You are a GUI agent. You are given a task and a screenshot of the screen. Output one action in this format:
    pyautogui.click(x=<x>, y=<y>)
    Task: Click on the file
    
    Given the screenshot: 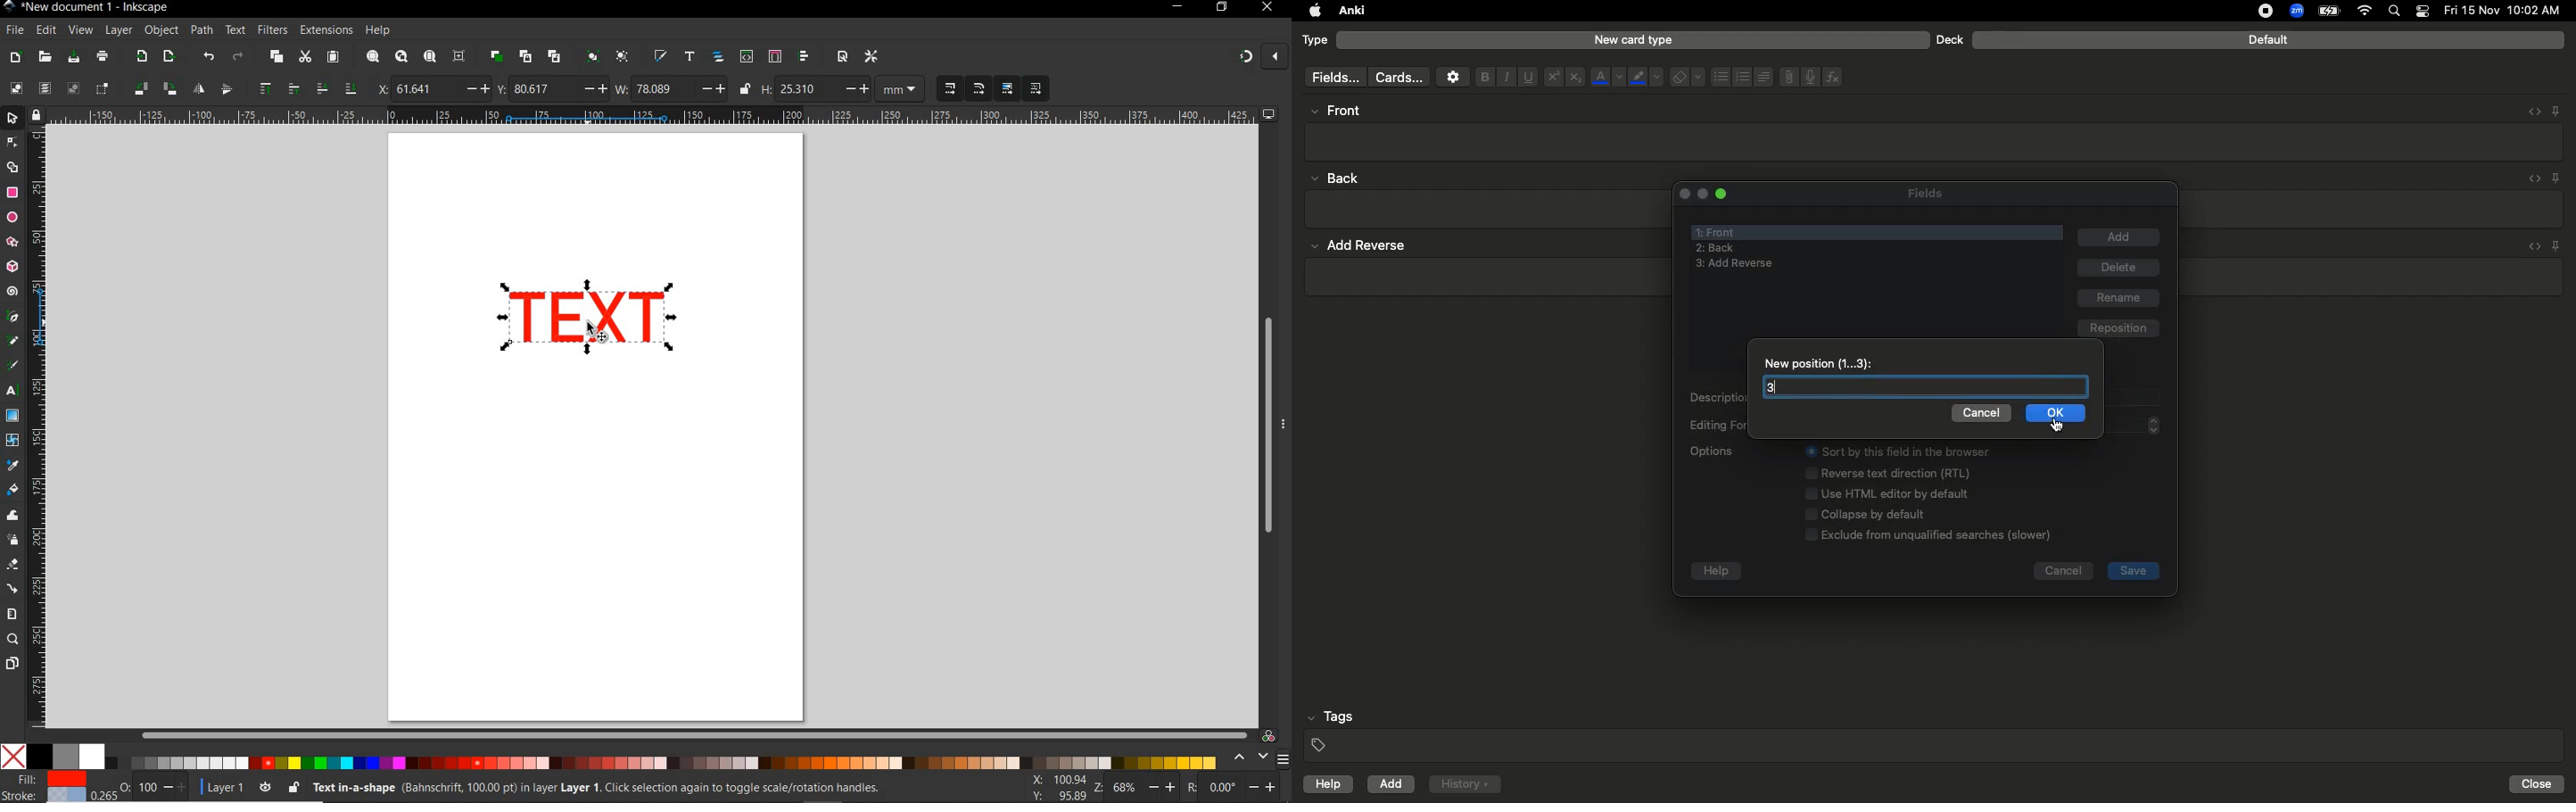 What is the action you would take?
    pyautogui.click(x=13, y=30)
    